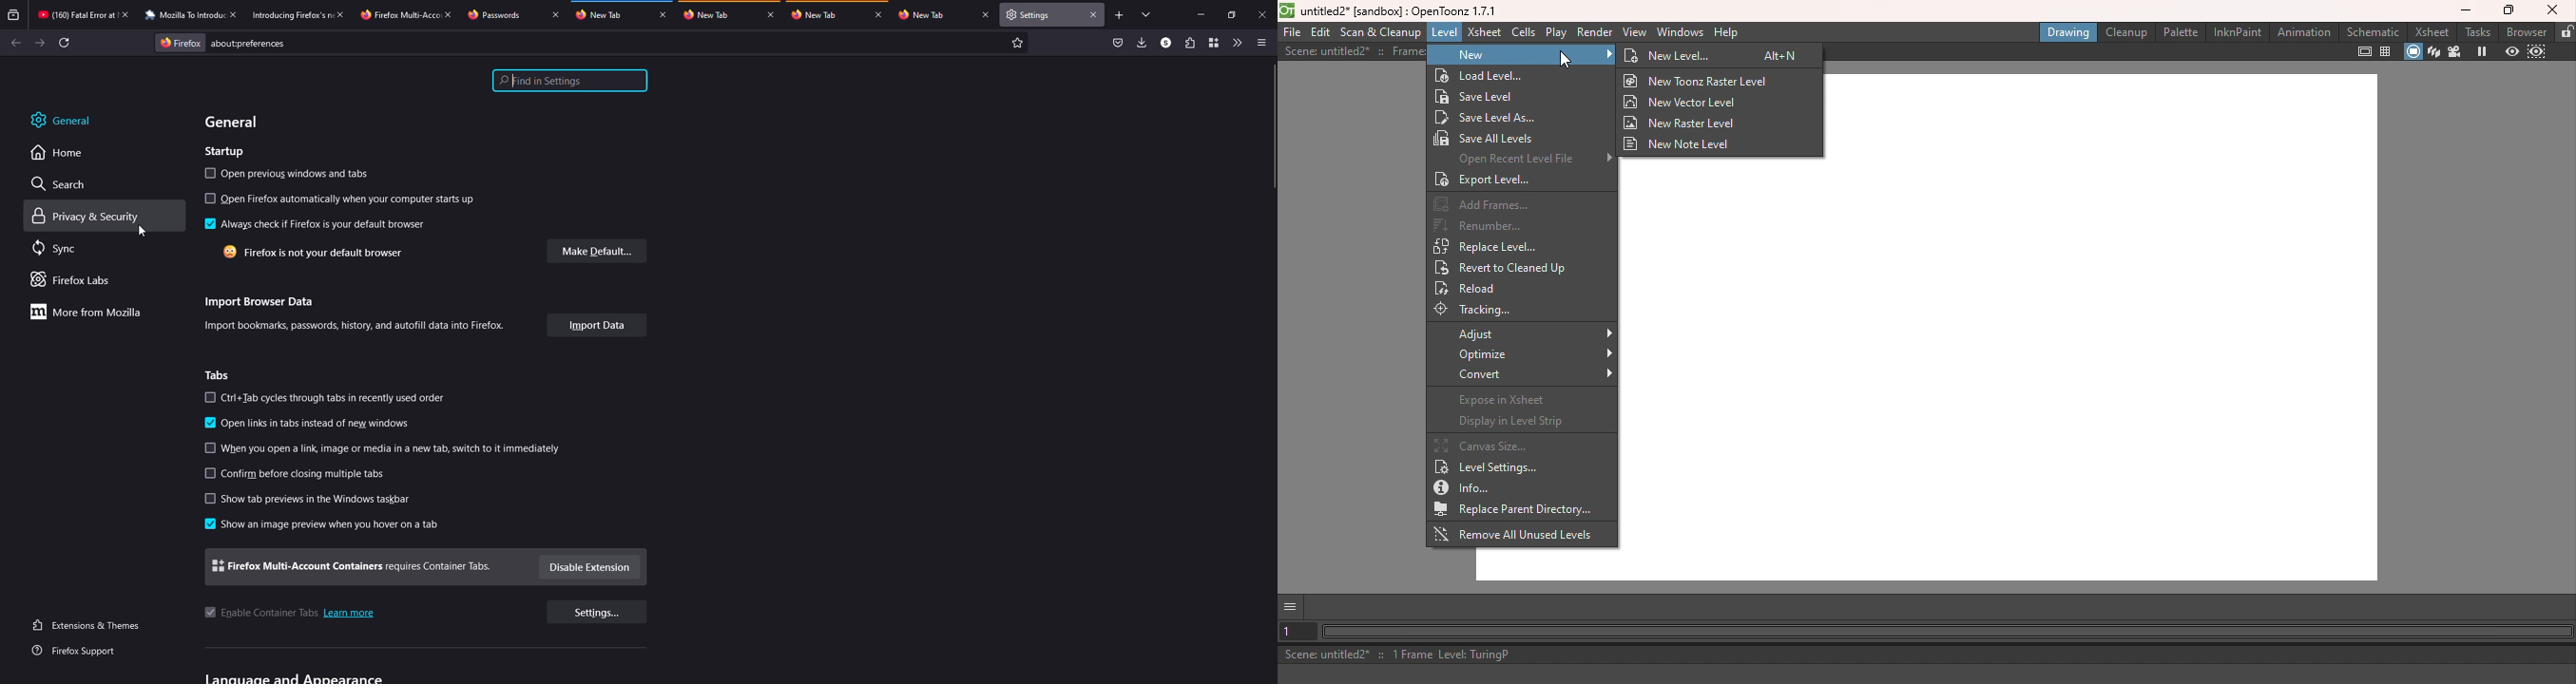 The height and width of the screenshot is (700, 2576). I want to click on home, so click(58, 154).